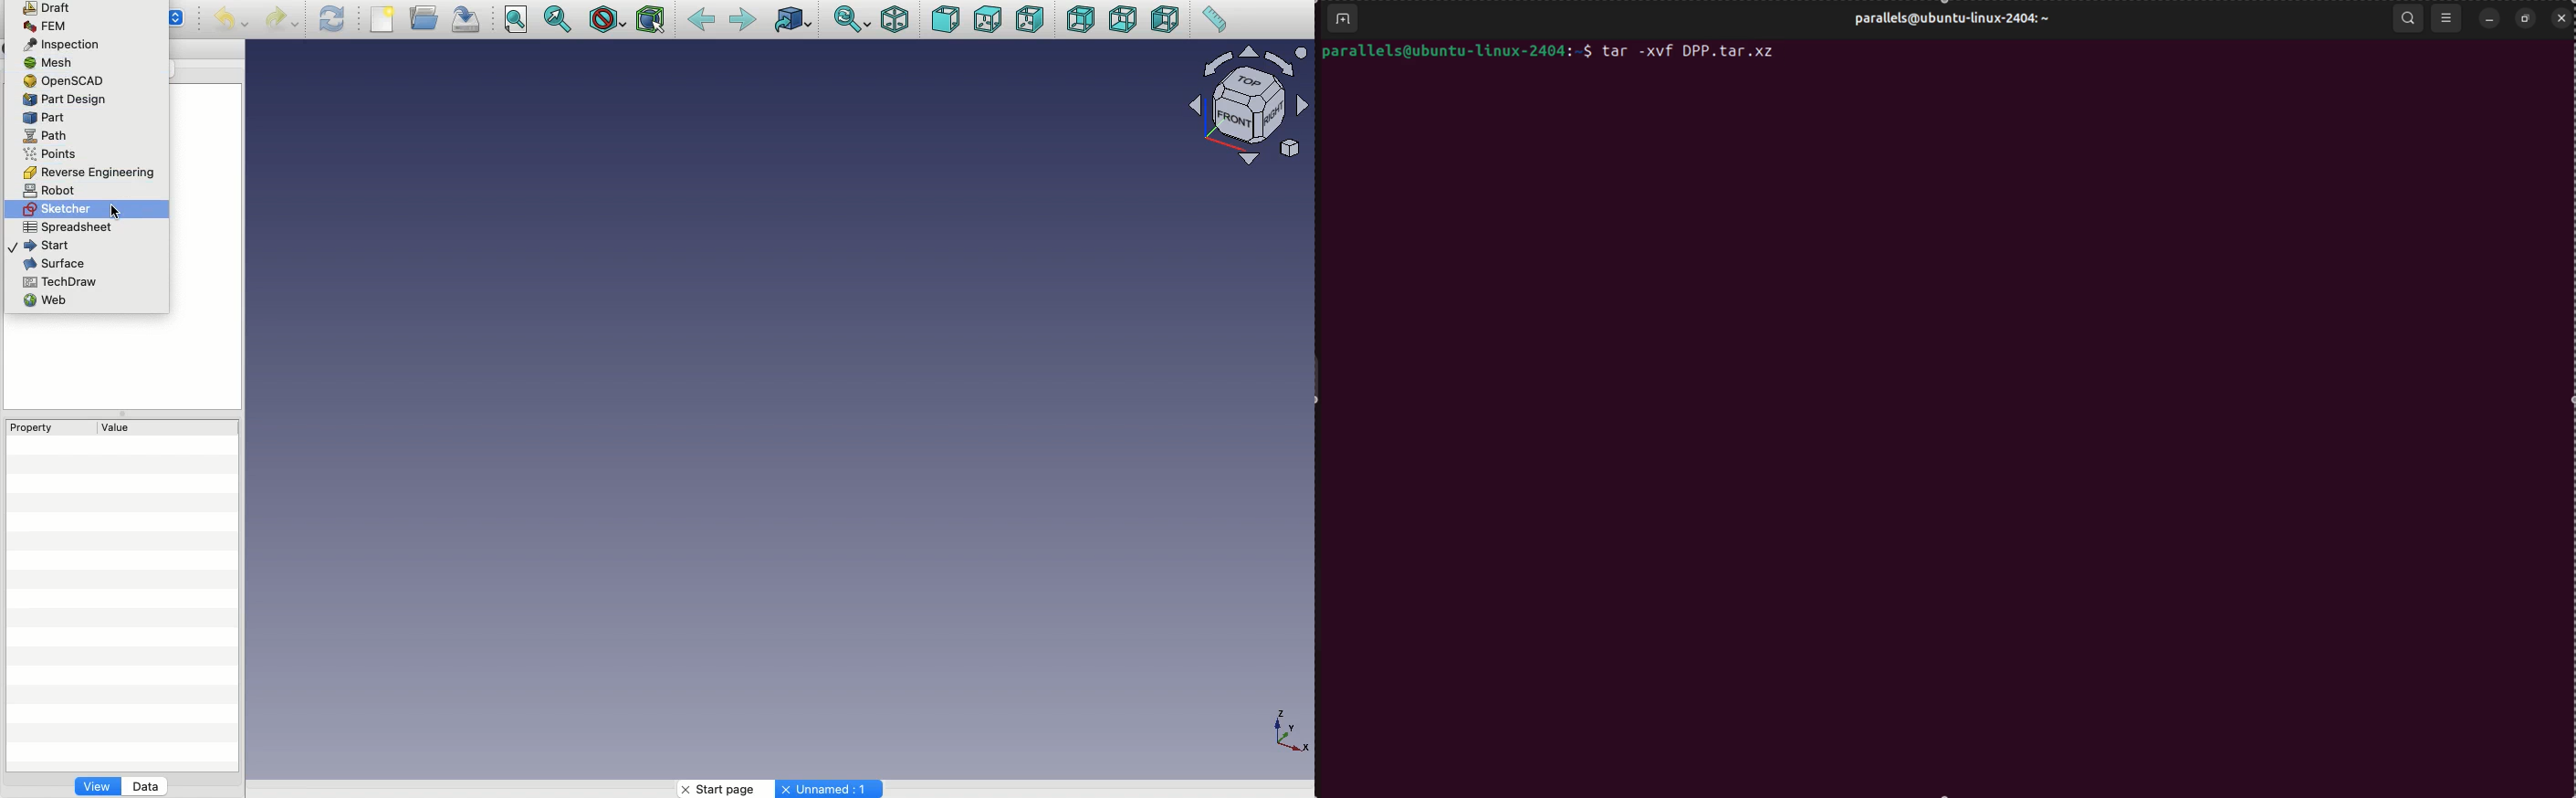  Describe the element at coordinates (97, 789) in the screenshot. I see `View` at that location.